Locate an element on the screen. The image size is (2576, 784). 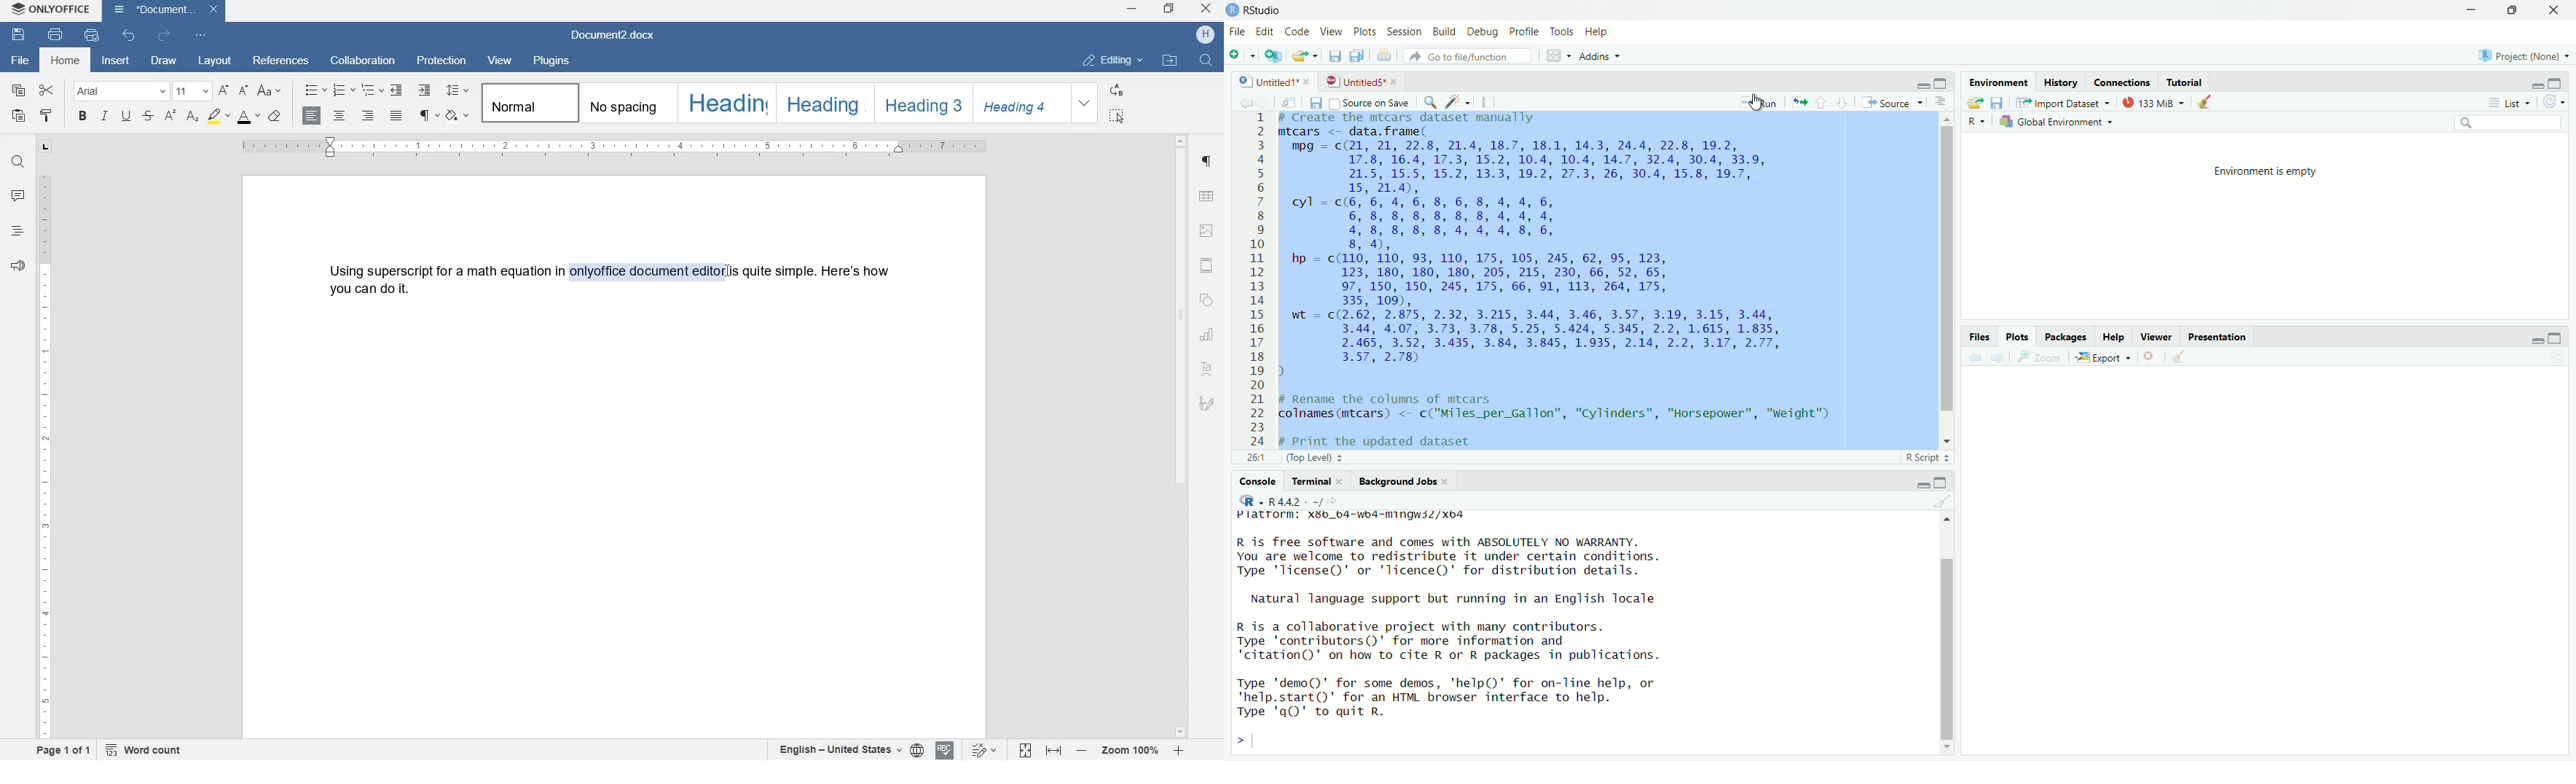
set text or document language is located at coordinates (851, 750).